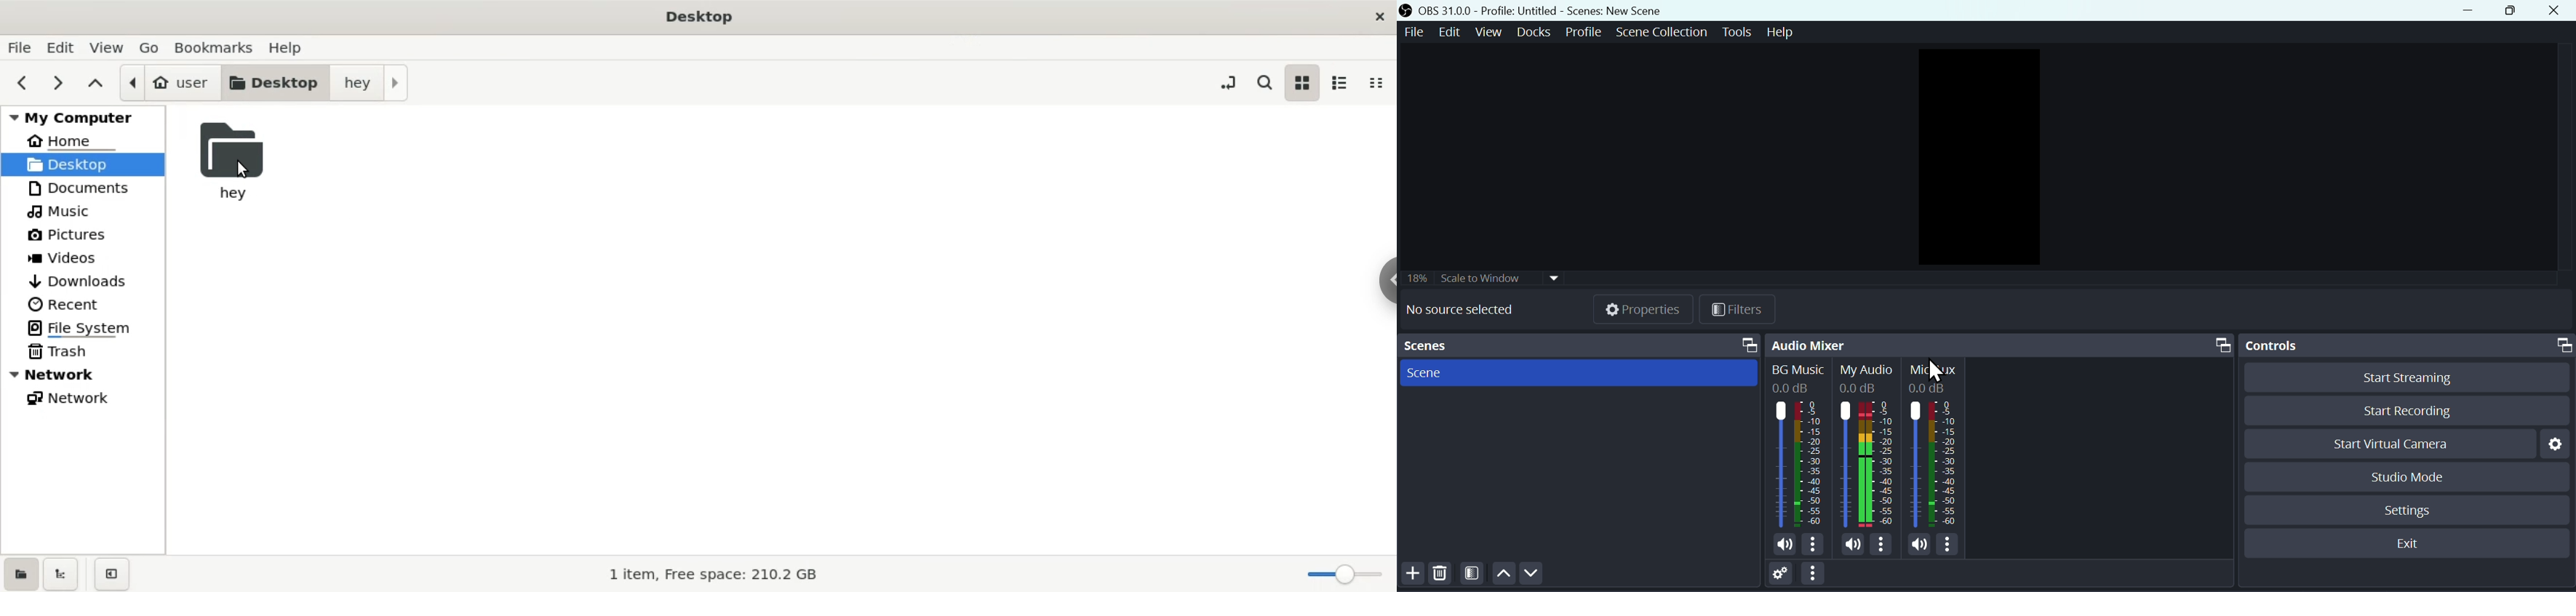  What do you see at coordinates (83, 142) in the screenshot?
I see `home` at bounding box center [83, 142].